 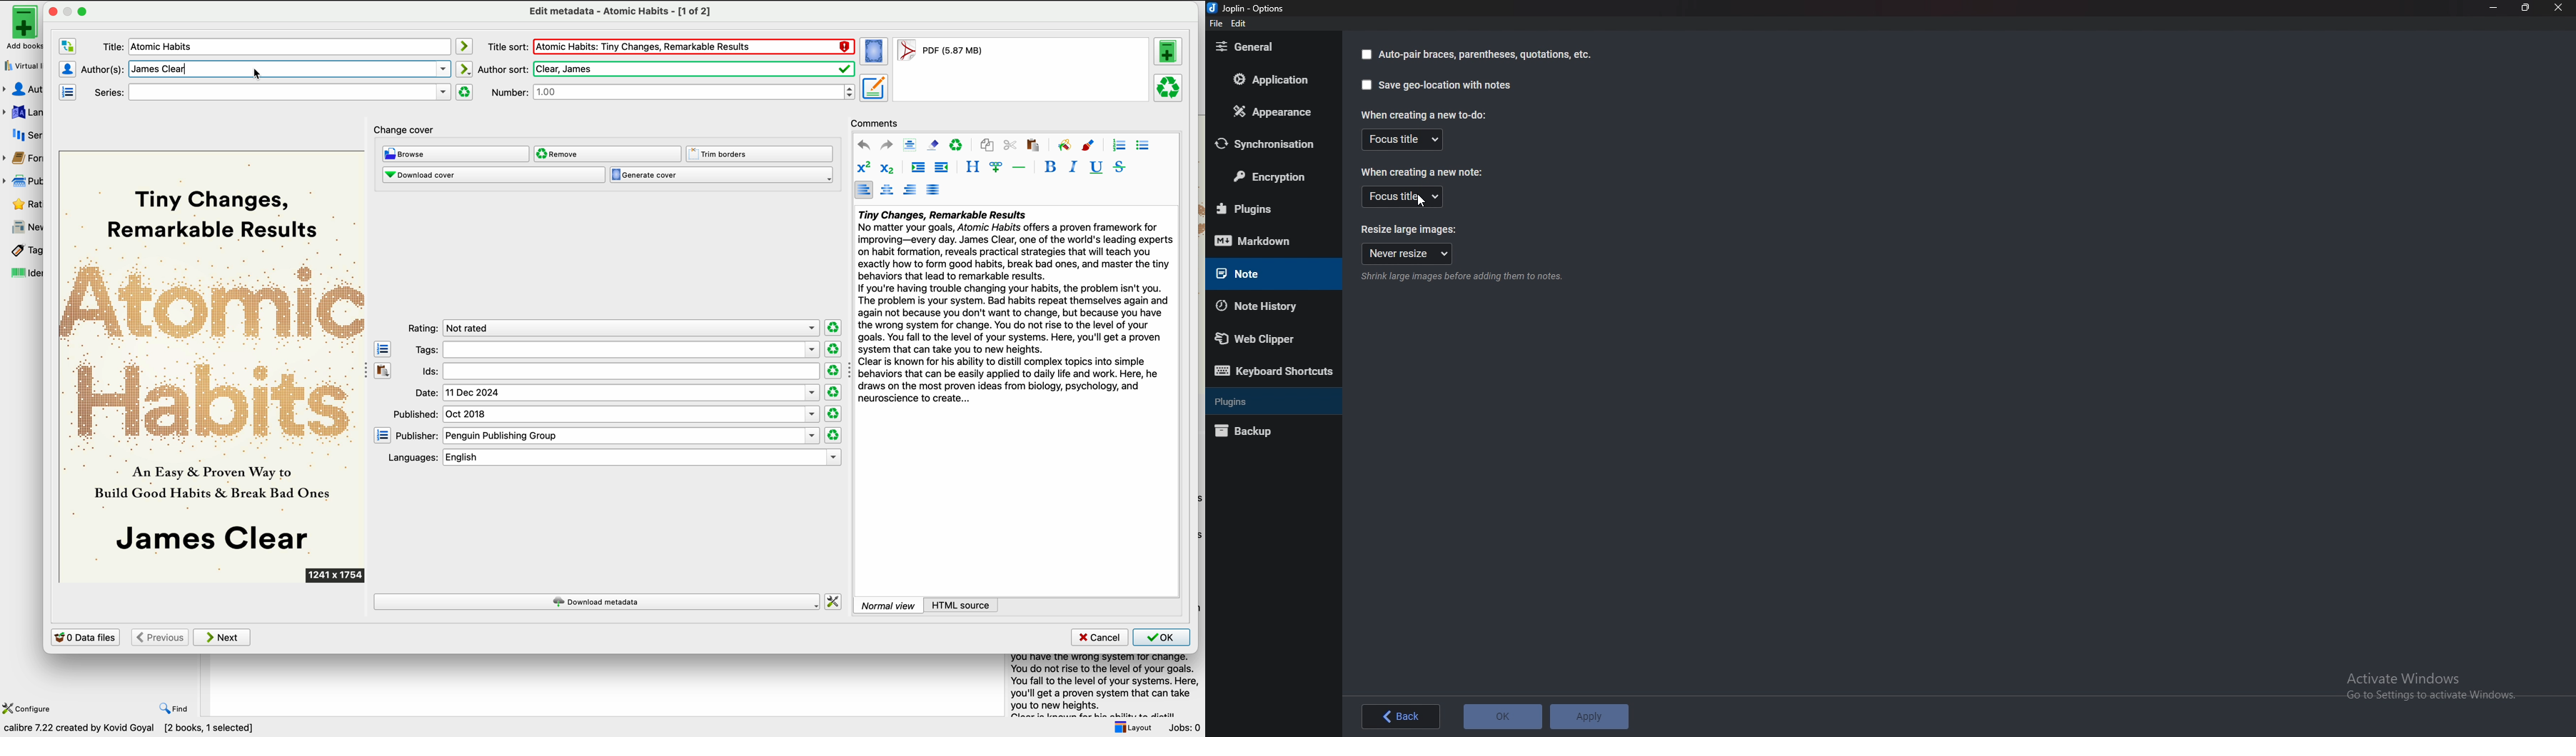 I want to click on virtual library, so click(x=21, y=65).